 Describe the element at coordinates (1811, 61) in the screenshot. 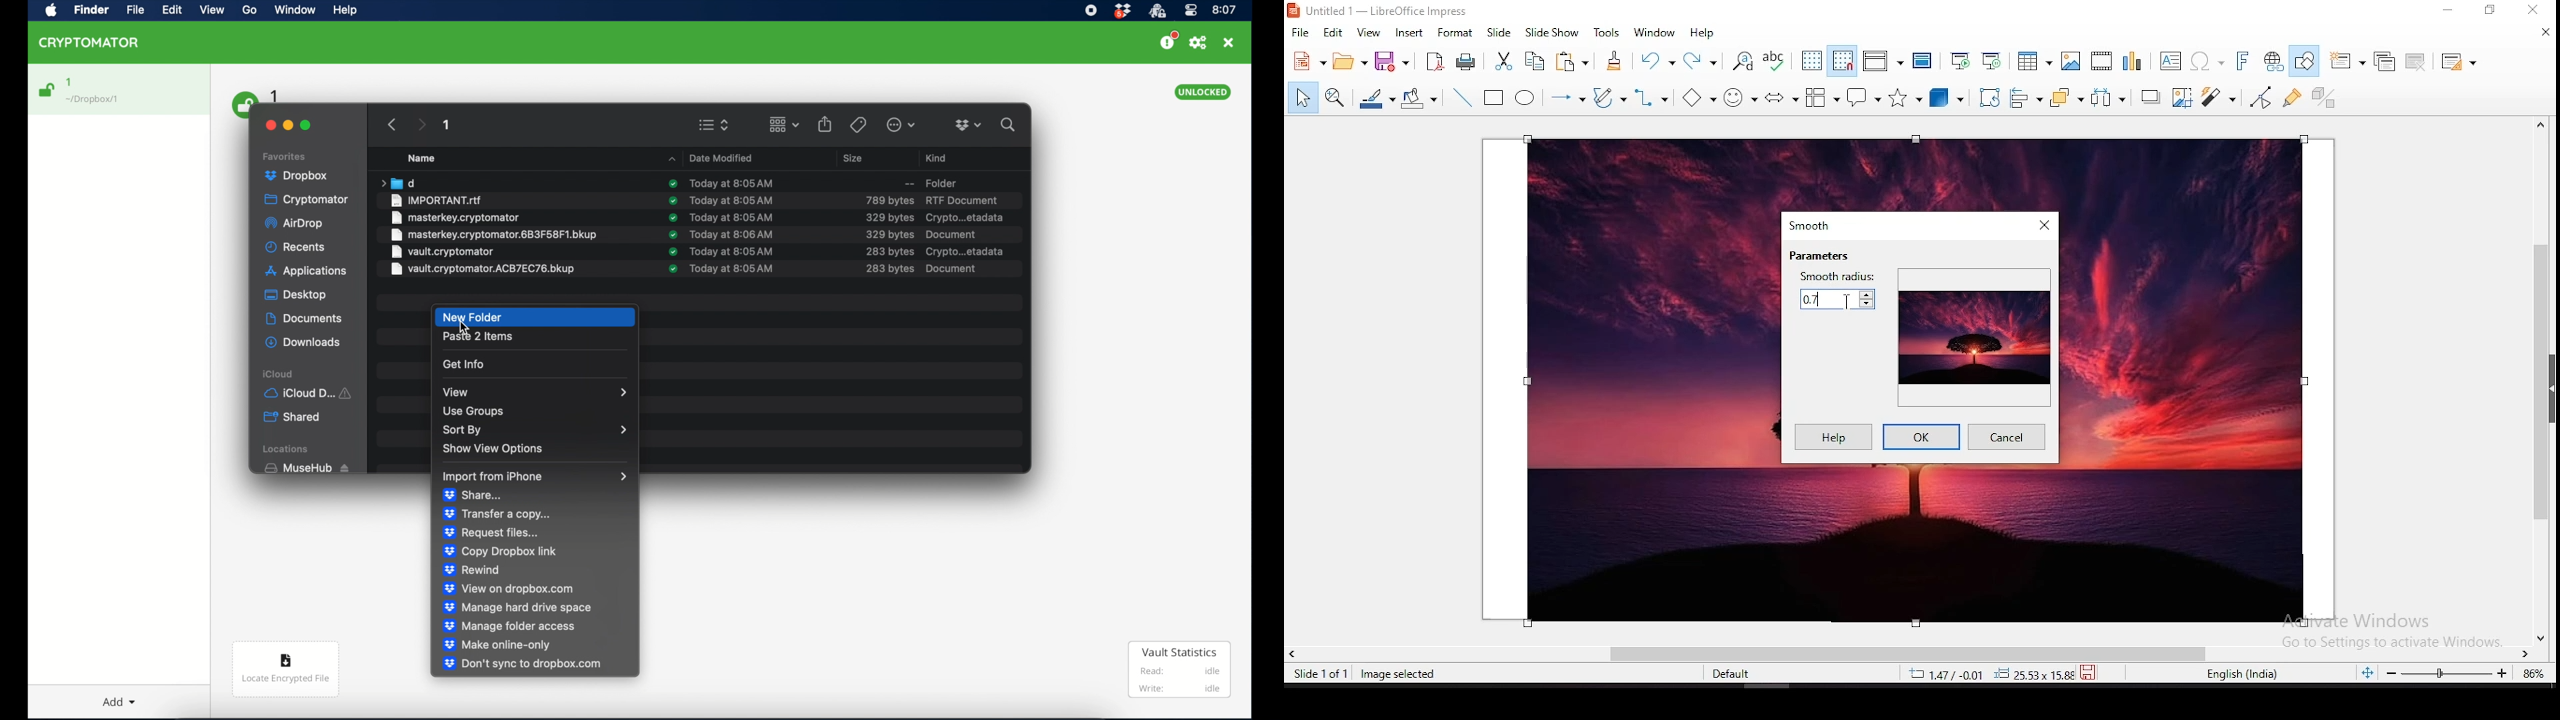

I see `display grid` at that location.